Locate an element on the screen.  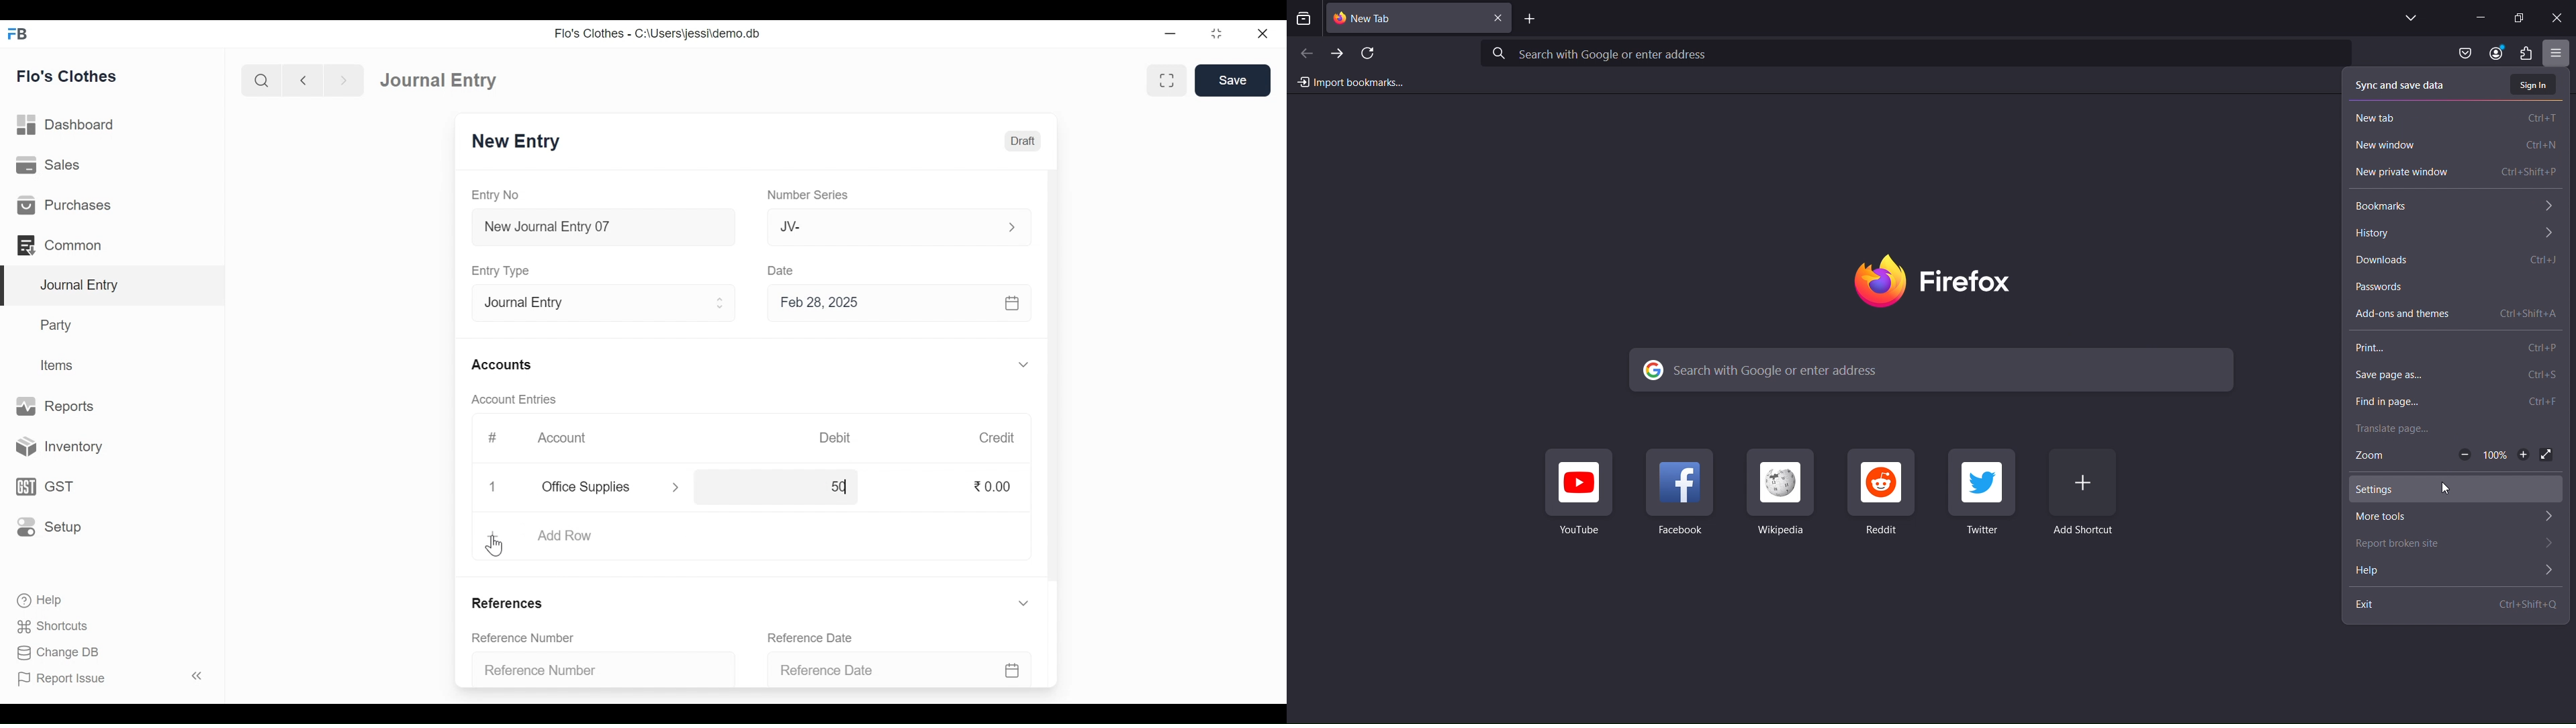
Office Supplies is located at coordinates (596, 487).